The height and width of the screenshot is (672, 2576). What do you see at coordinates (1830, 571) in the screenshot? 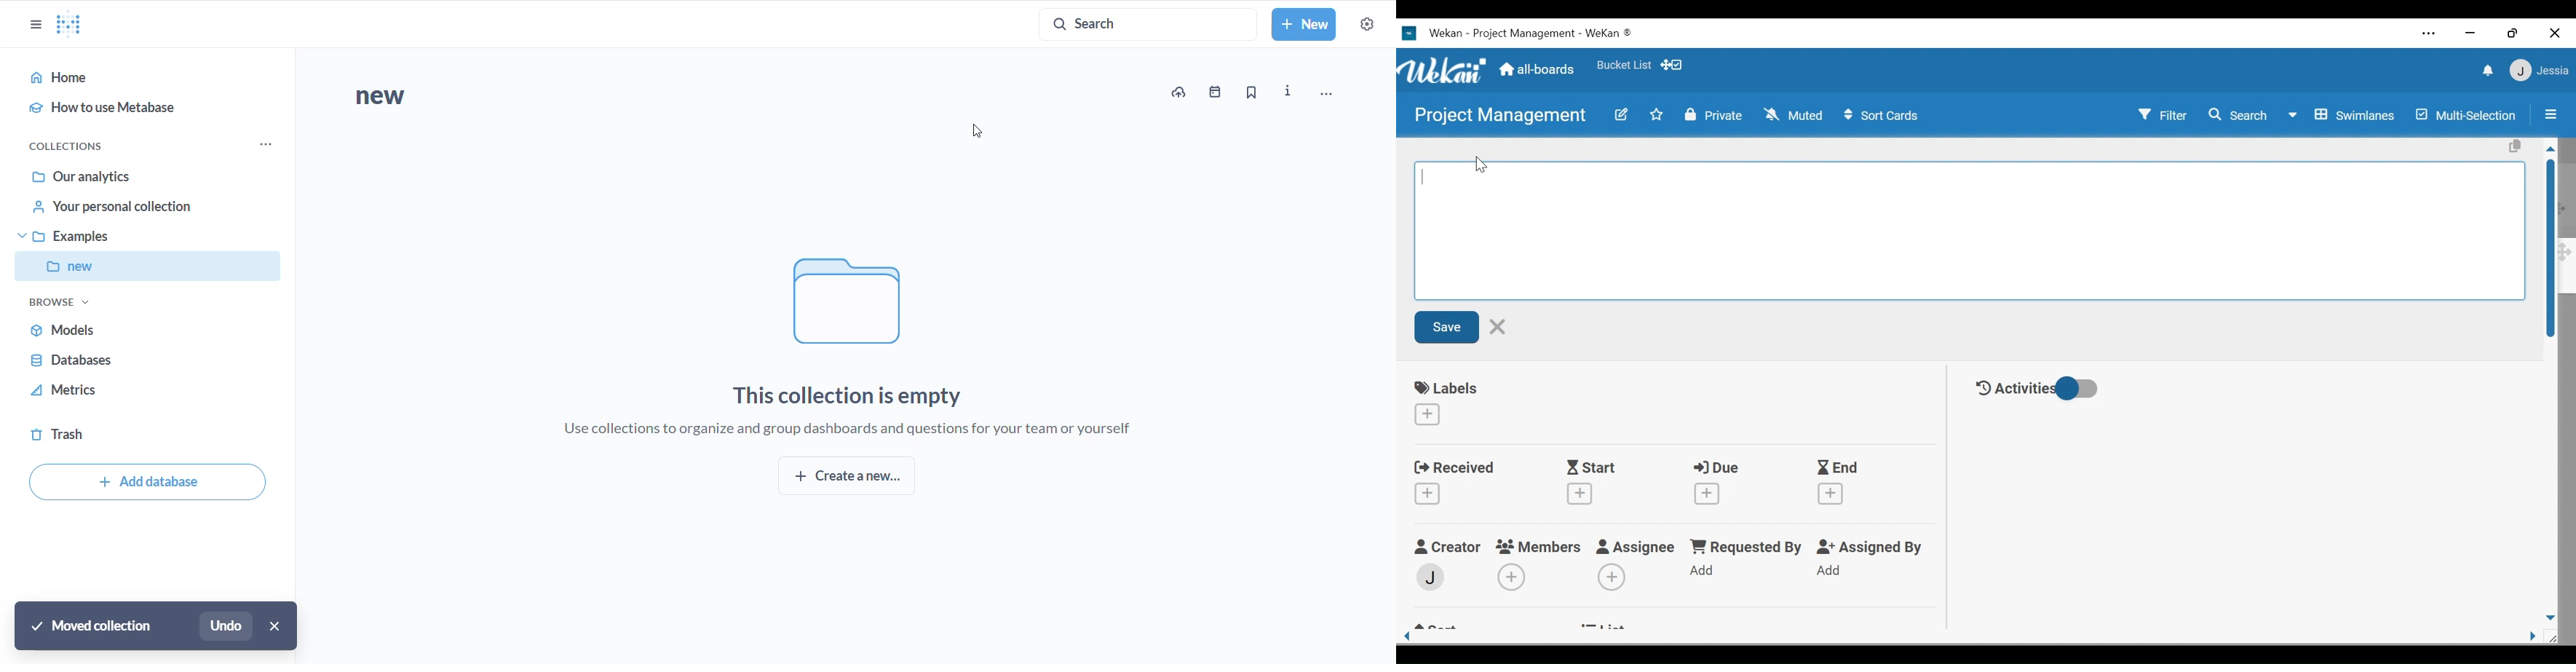
I see `Add Assigned By` at bounding box center [1830, 571].